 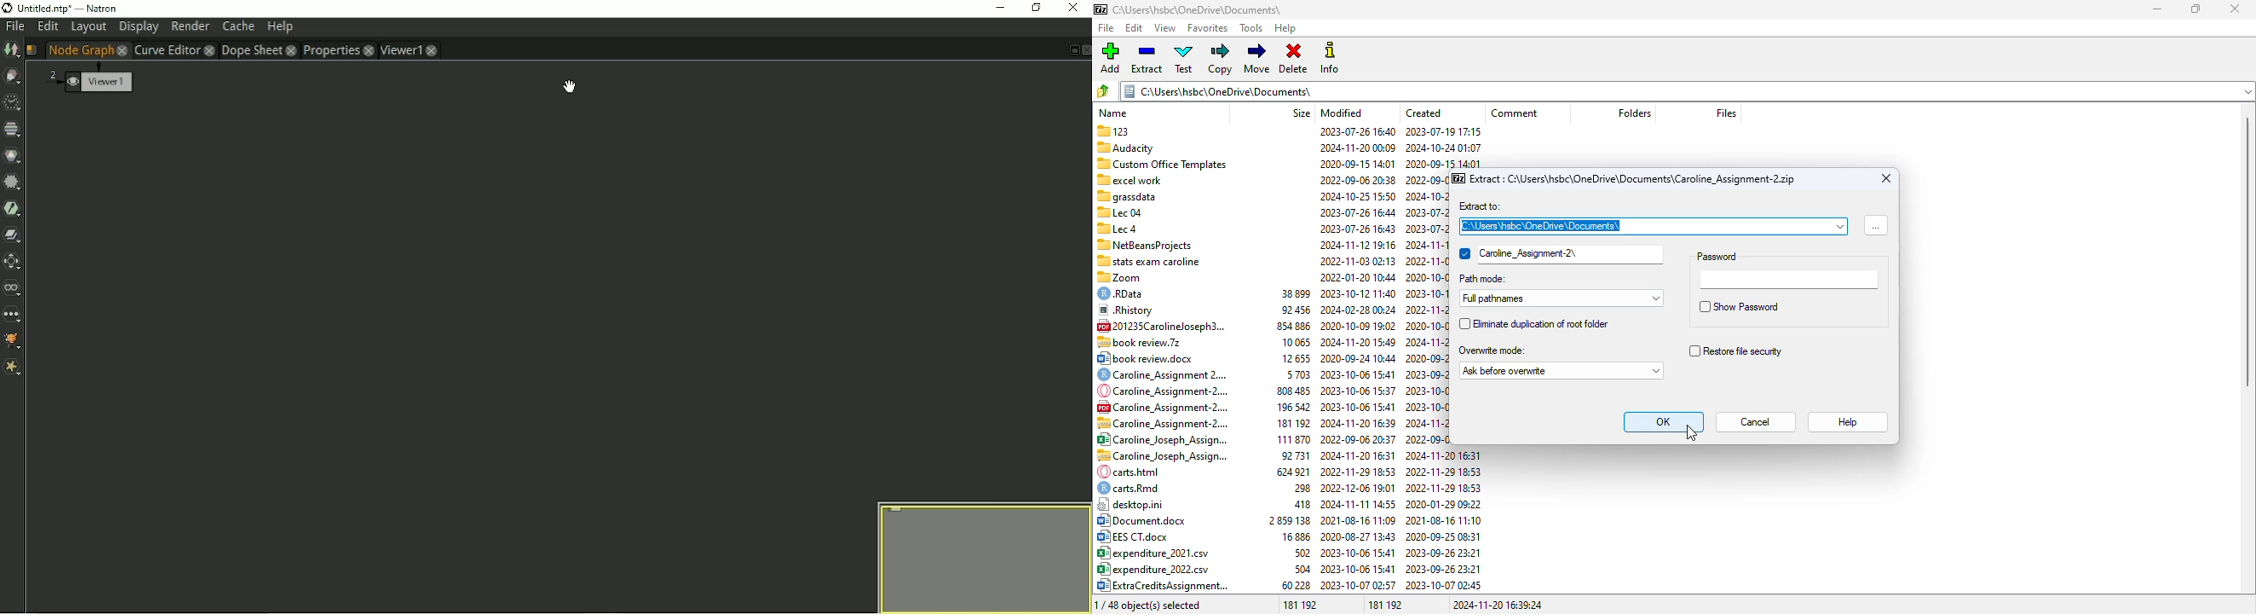 What do you see at coordinates (1292, 130) in the screenshot?
I see `123` at bounding box center [1292, 130].